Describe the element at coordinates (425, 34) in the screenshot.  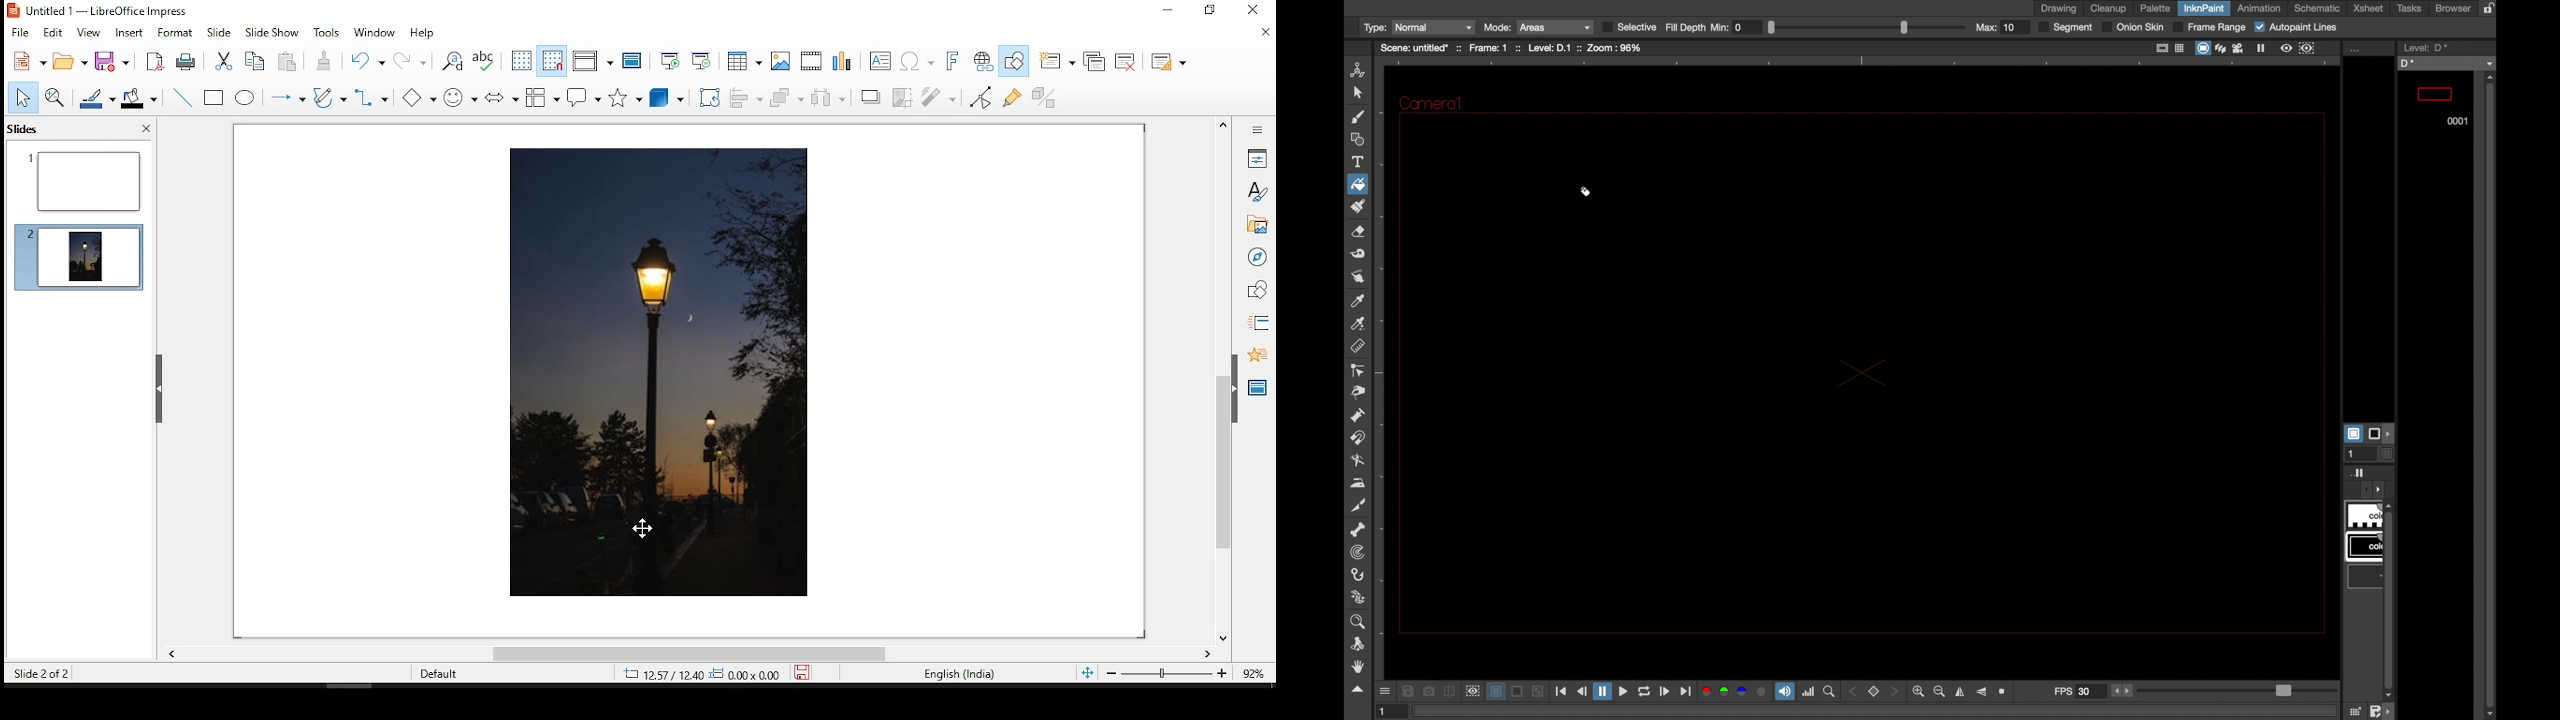
I see `help` at that location.